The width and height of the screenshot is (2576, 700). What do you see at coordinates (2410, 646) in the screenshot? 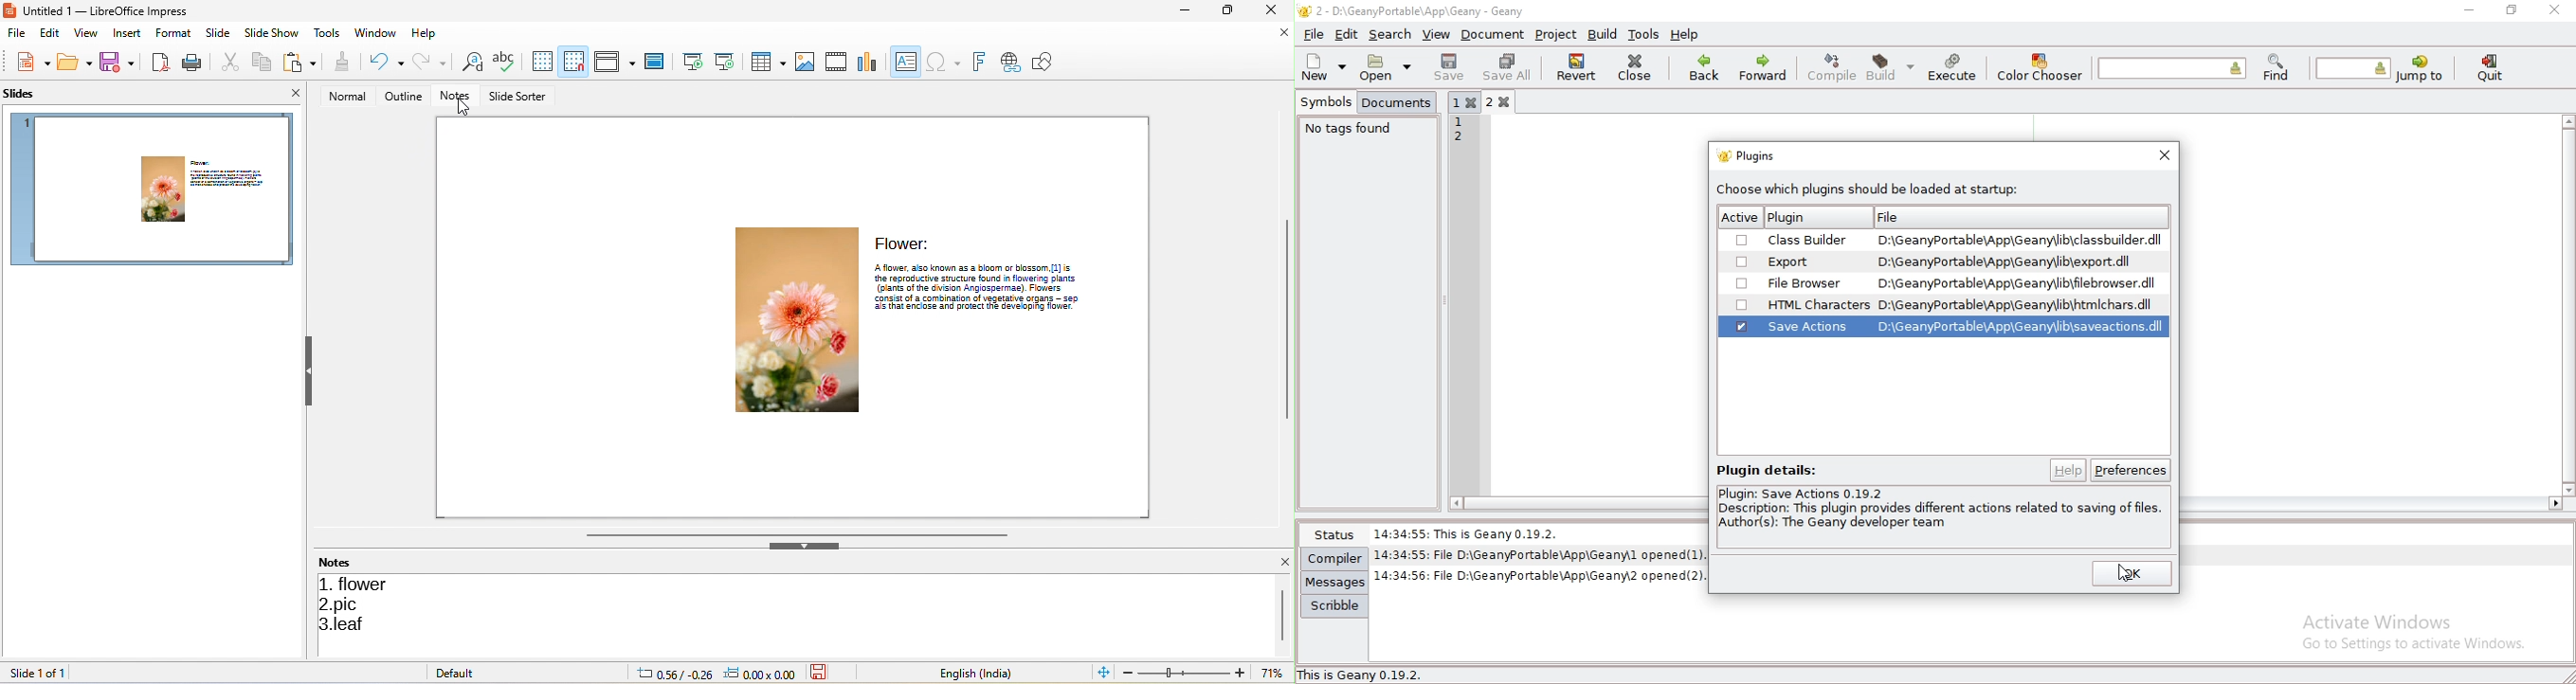
I see `go to settings to activate windows` at bounding box center [2410, 646].